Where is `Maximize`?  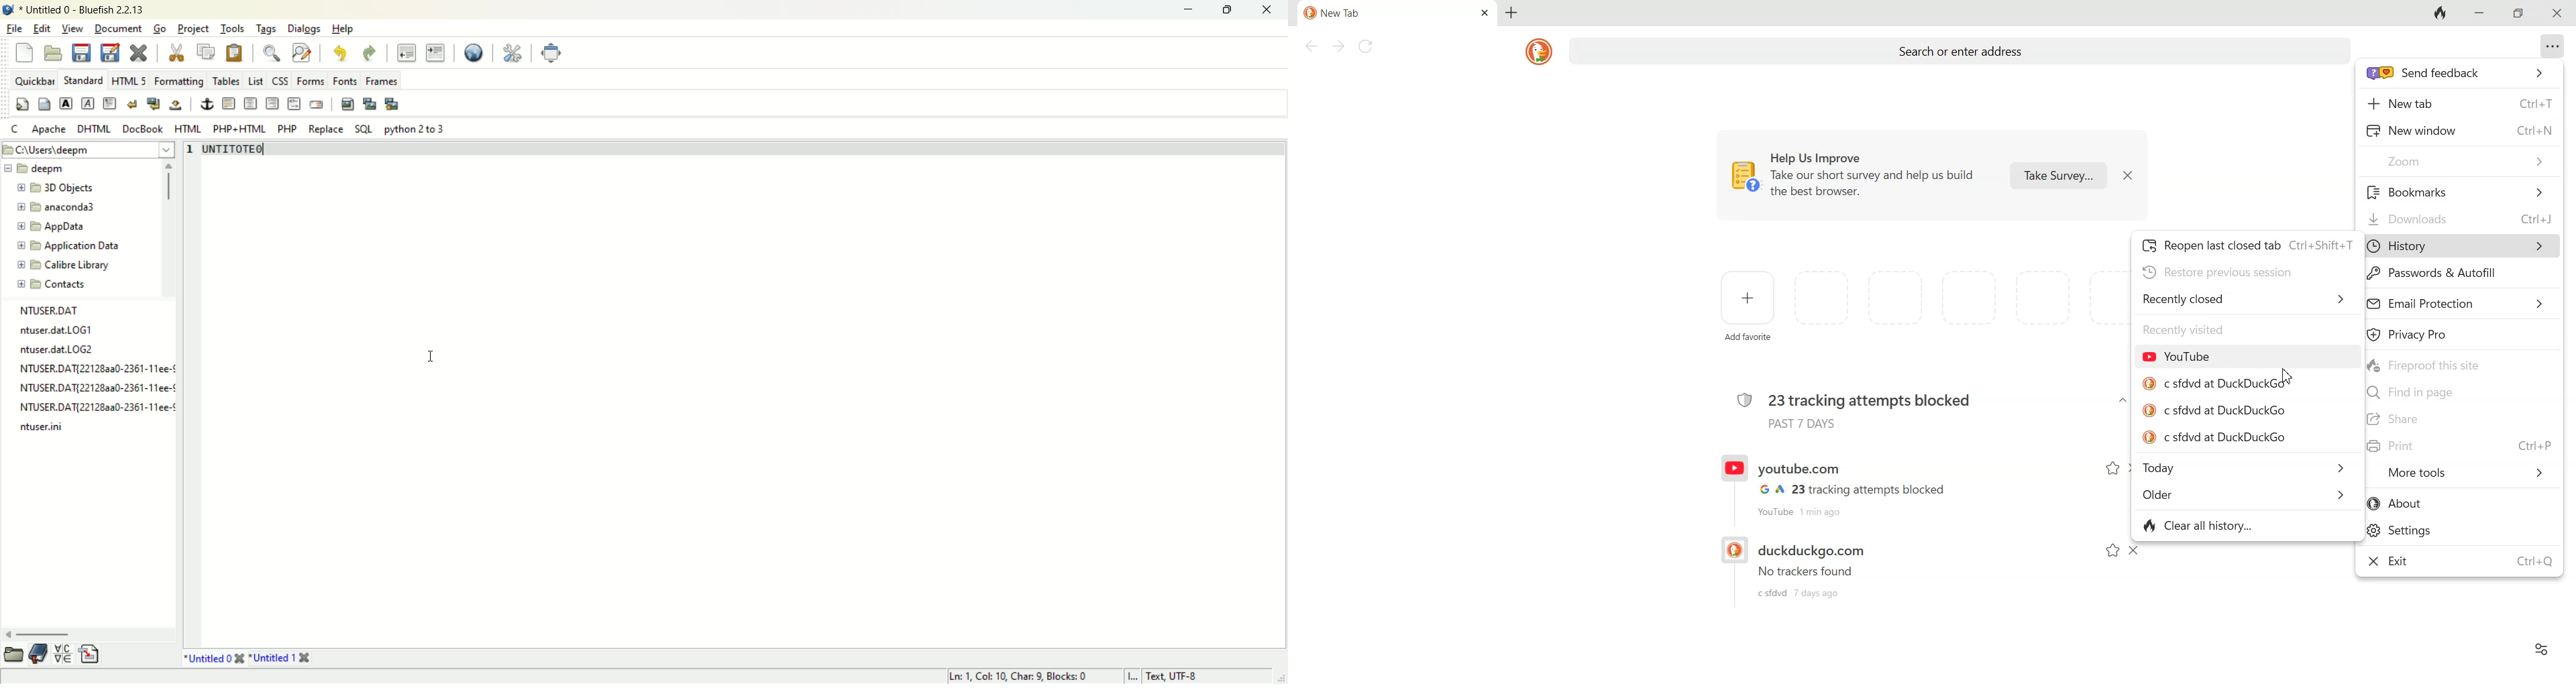
Maximize is located at coordinates (2520, 14).